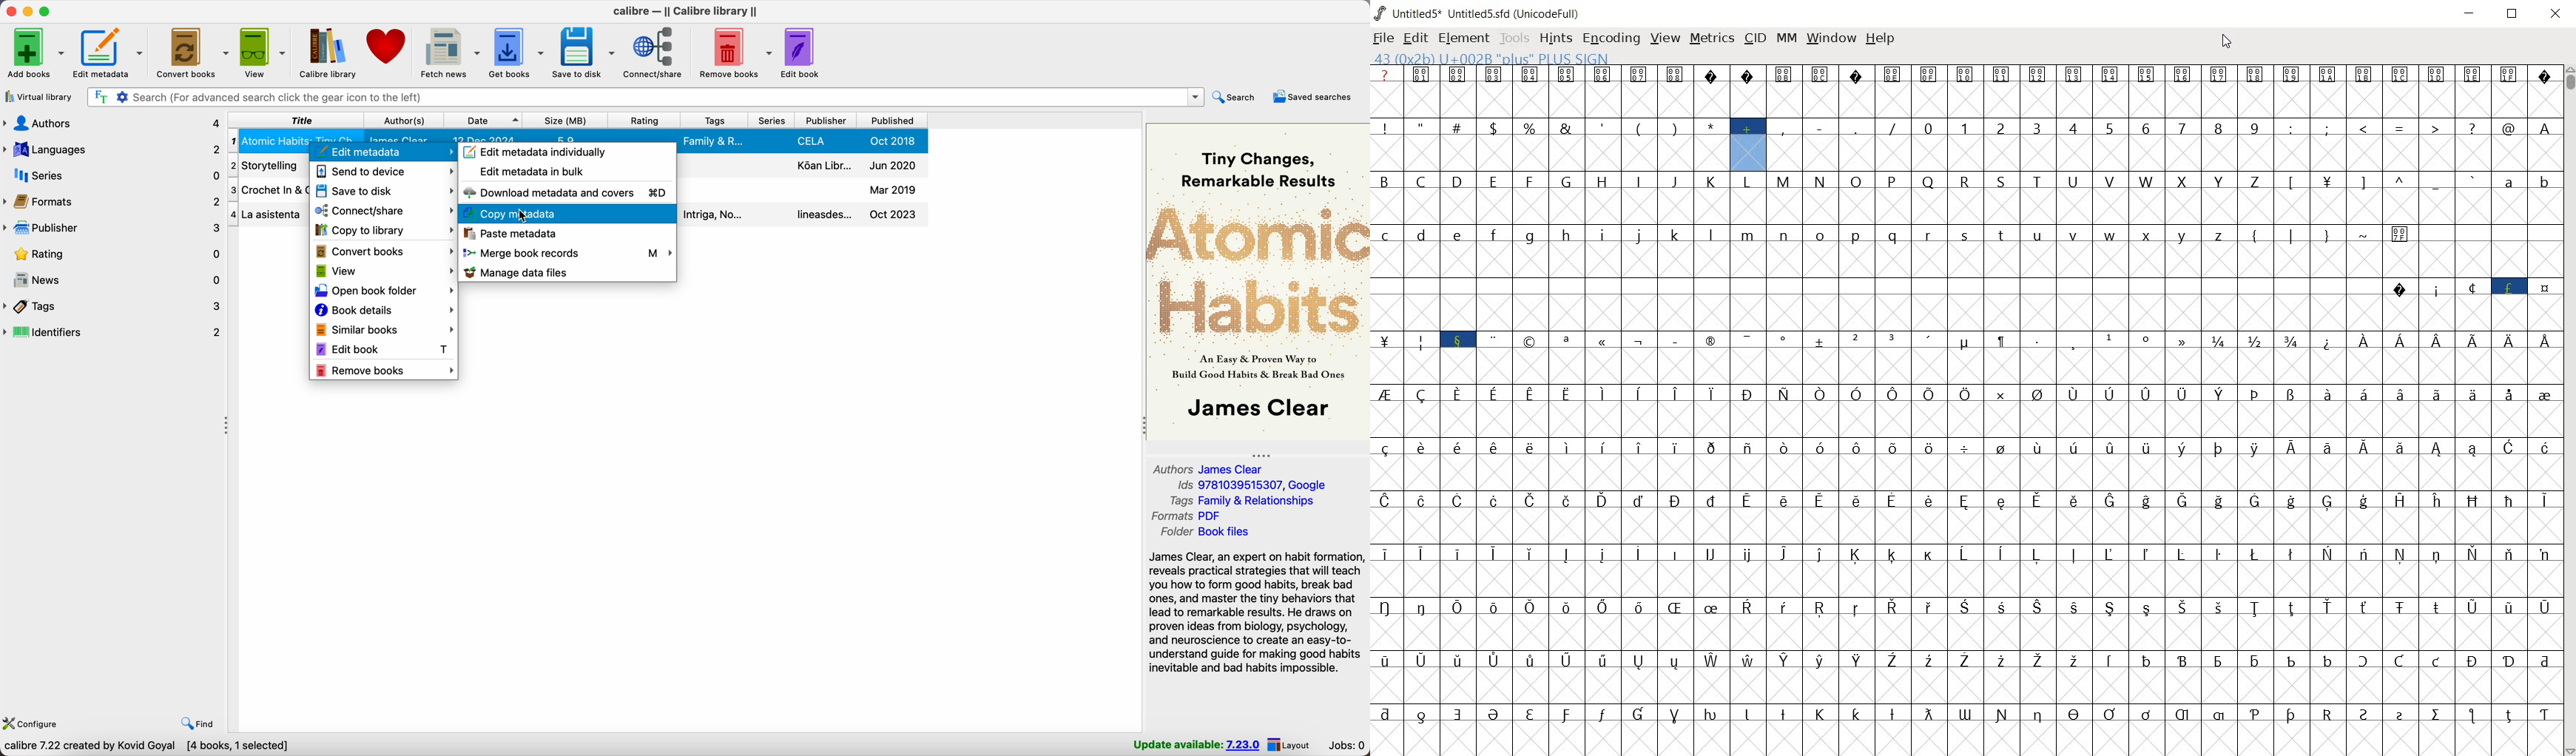 Image resolution: width=2576 pixels, height=756 pixels. What do you see at coordinates (1257, 613) in the screenshot?
I see `synopsis` at bounding box center [1257, 613].